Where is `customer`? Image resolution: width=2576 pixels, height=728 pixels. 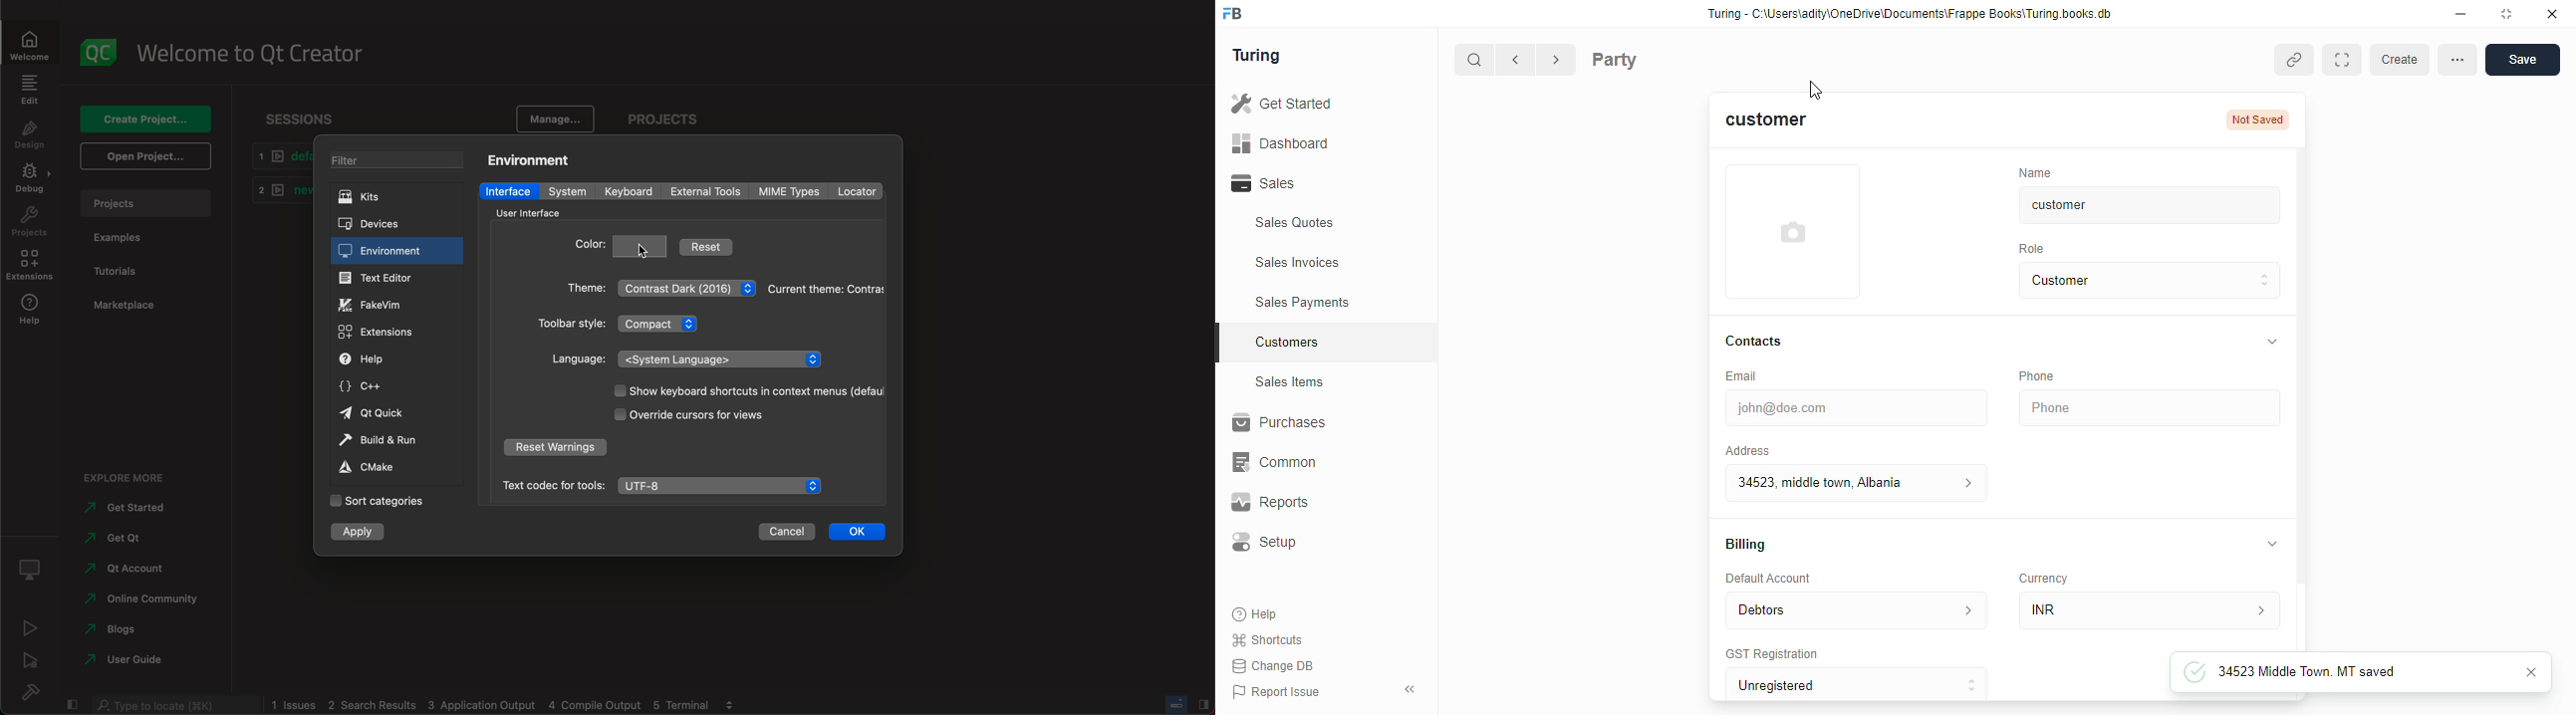 customer is located at coordinates (2127, 208).